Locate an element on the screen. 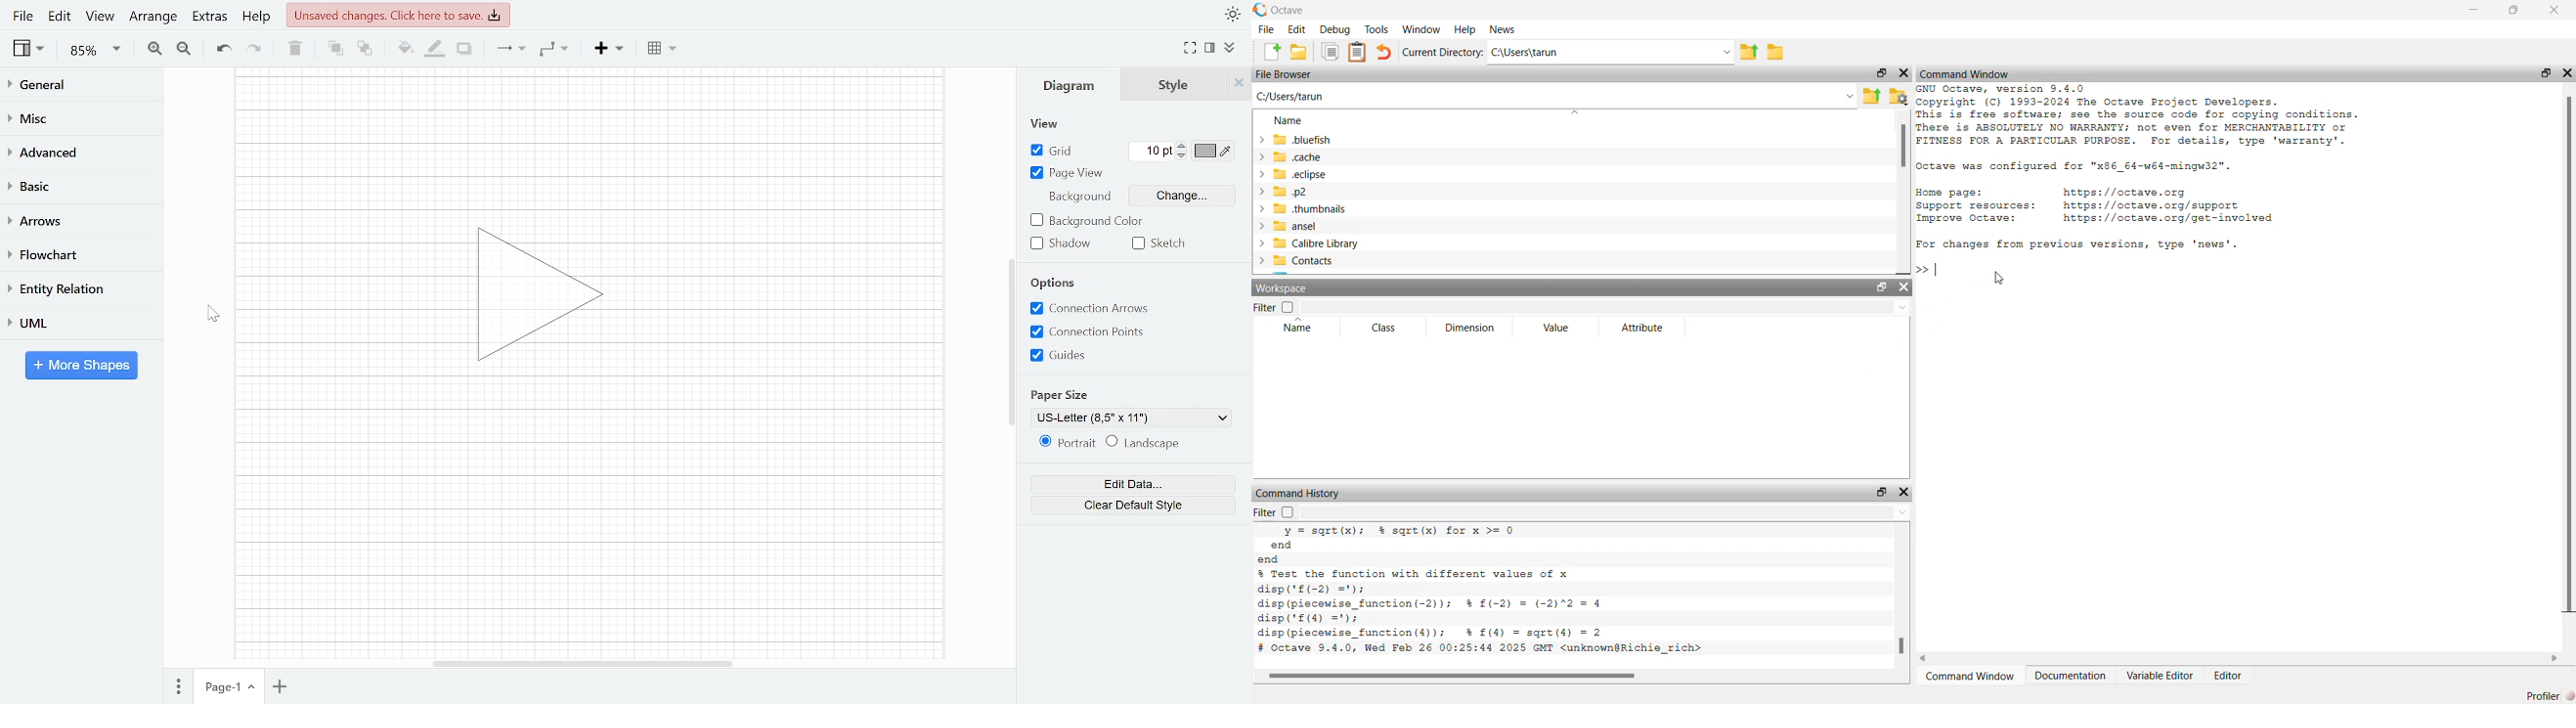  Current page is located at coordinates (218, 687).